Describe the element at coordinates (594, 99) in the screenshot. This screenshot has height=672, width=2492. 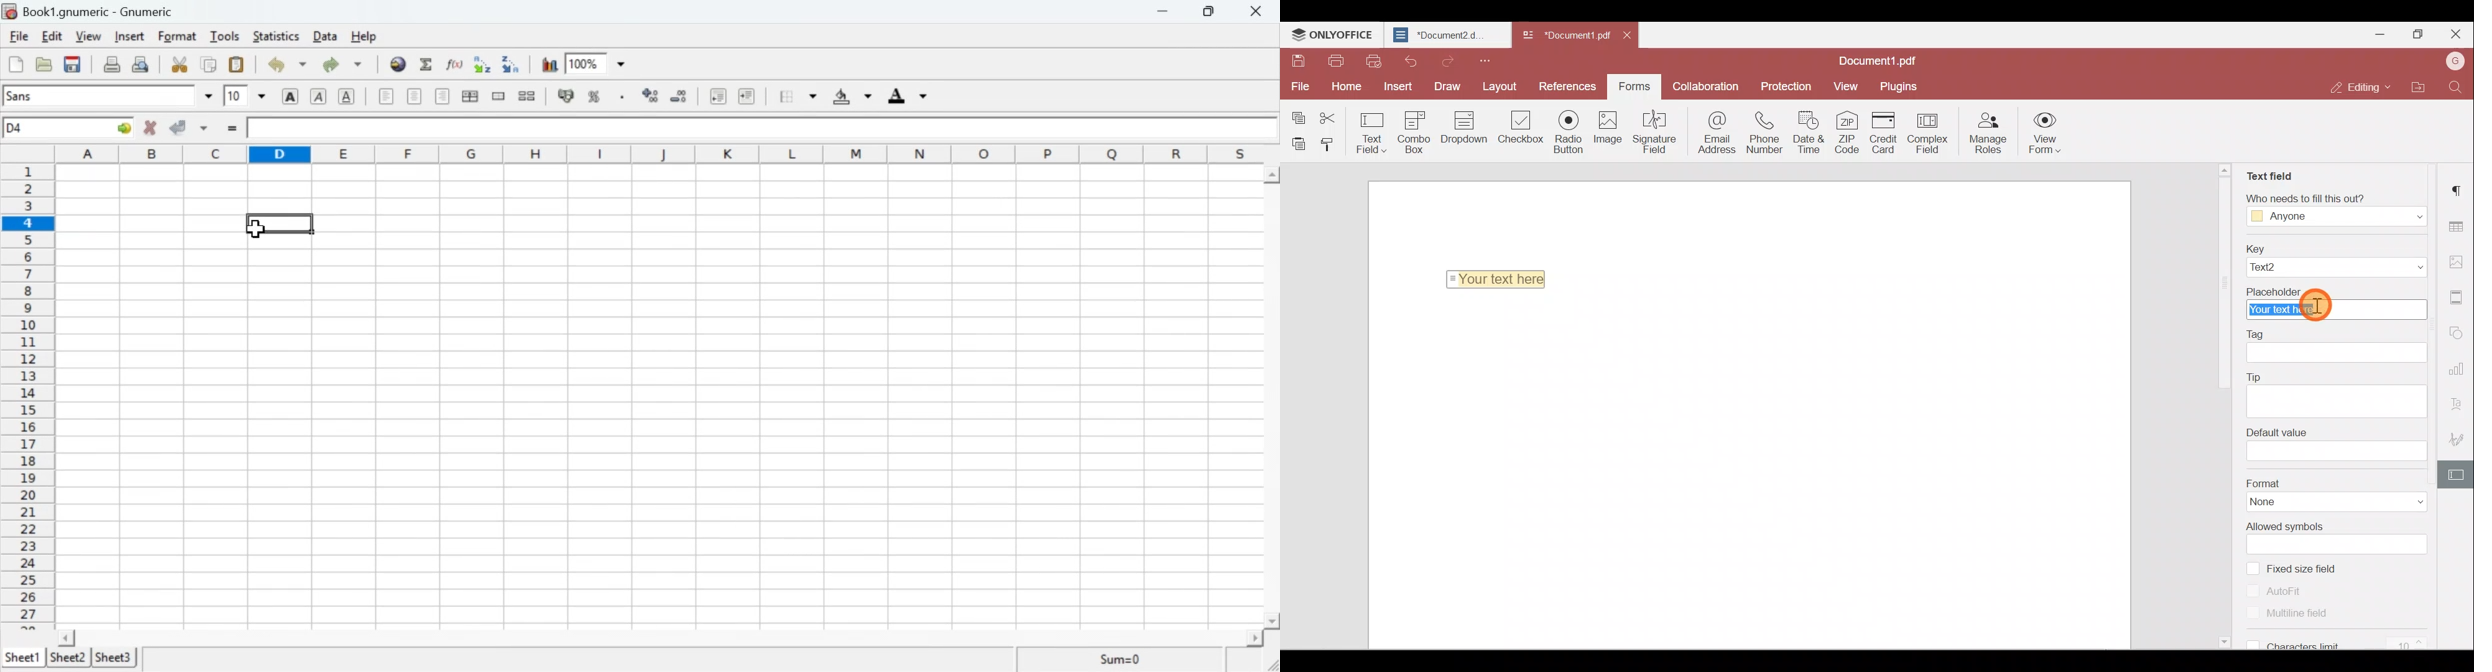
I see `Format selection as percentage` at that location.